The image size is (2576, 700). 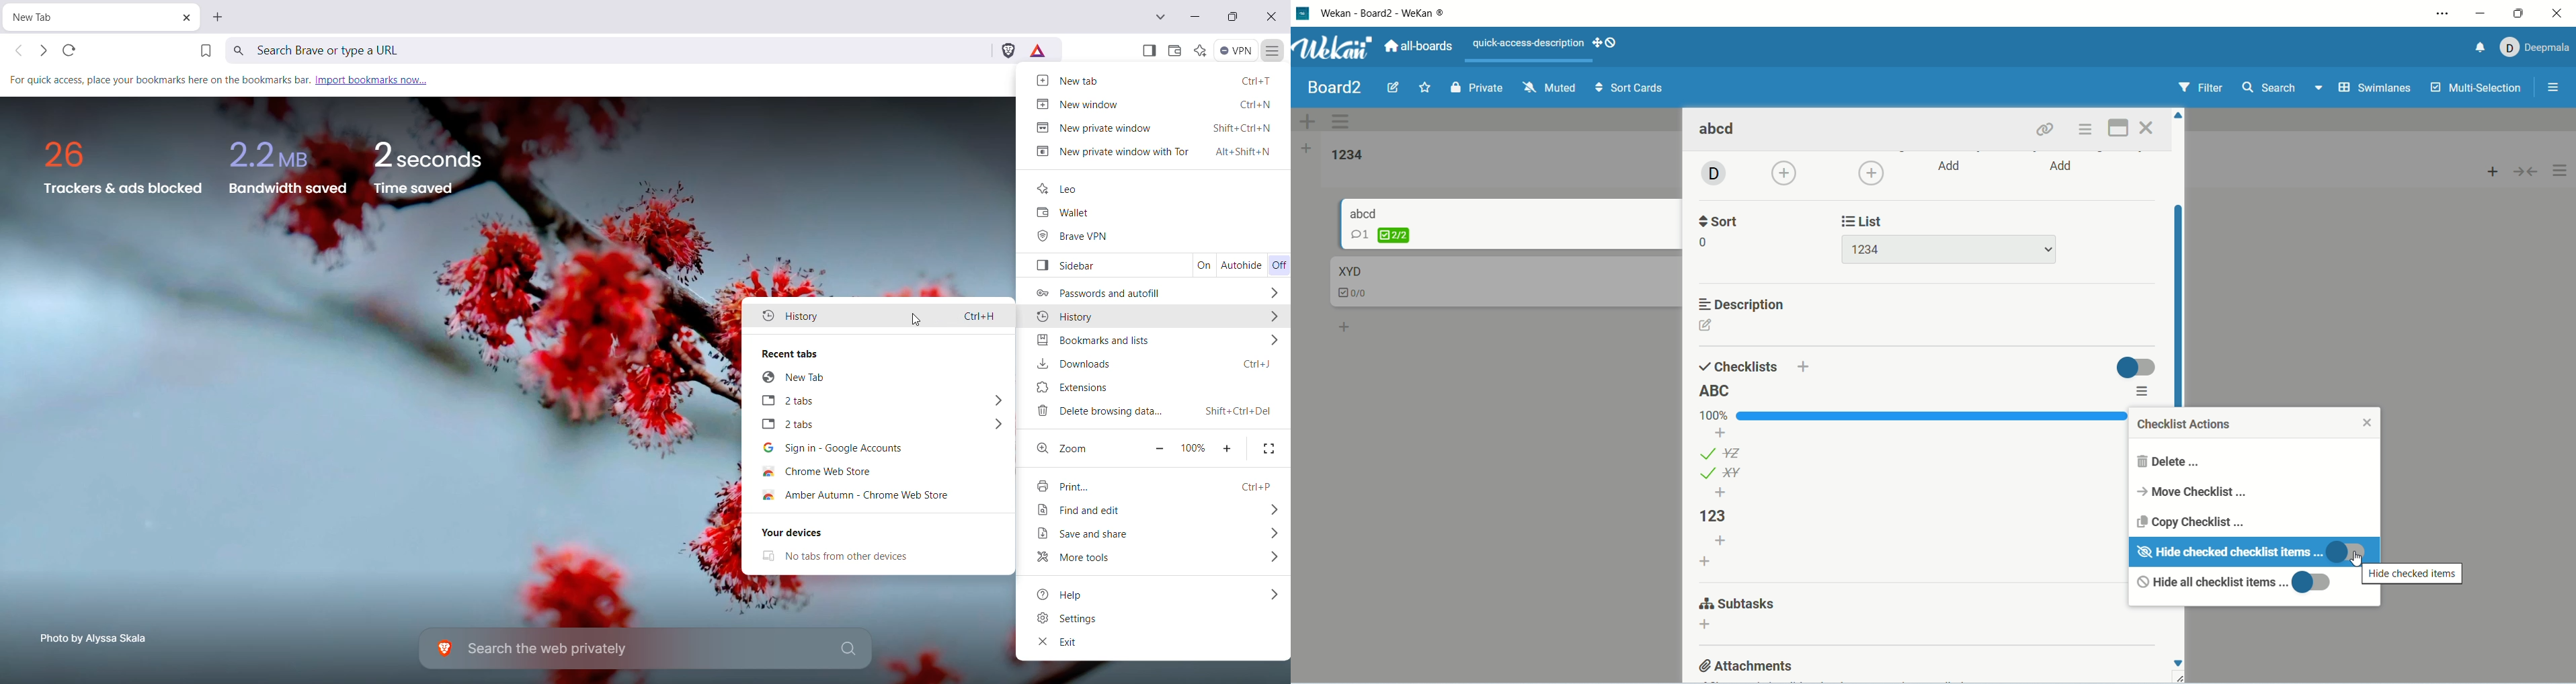 I want to click on add, so click(x=2489, y=174).